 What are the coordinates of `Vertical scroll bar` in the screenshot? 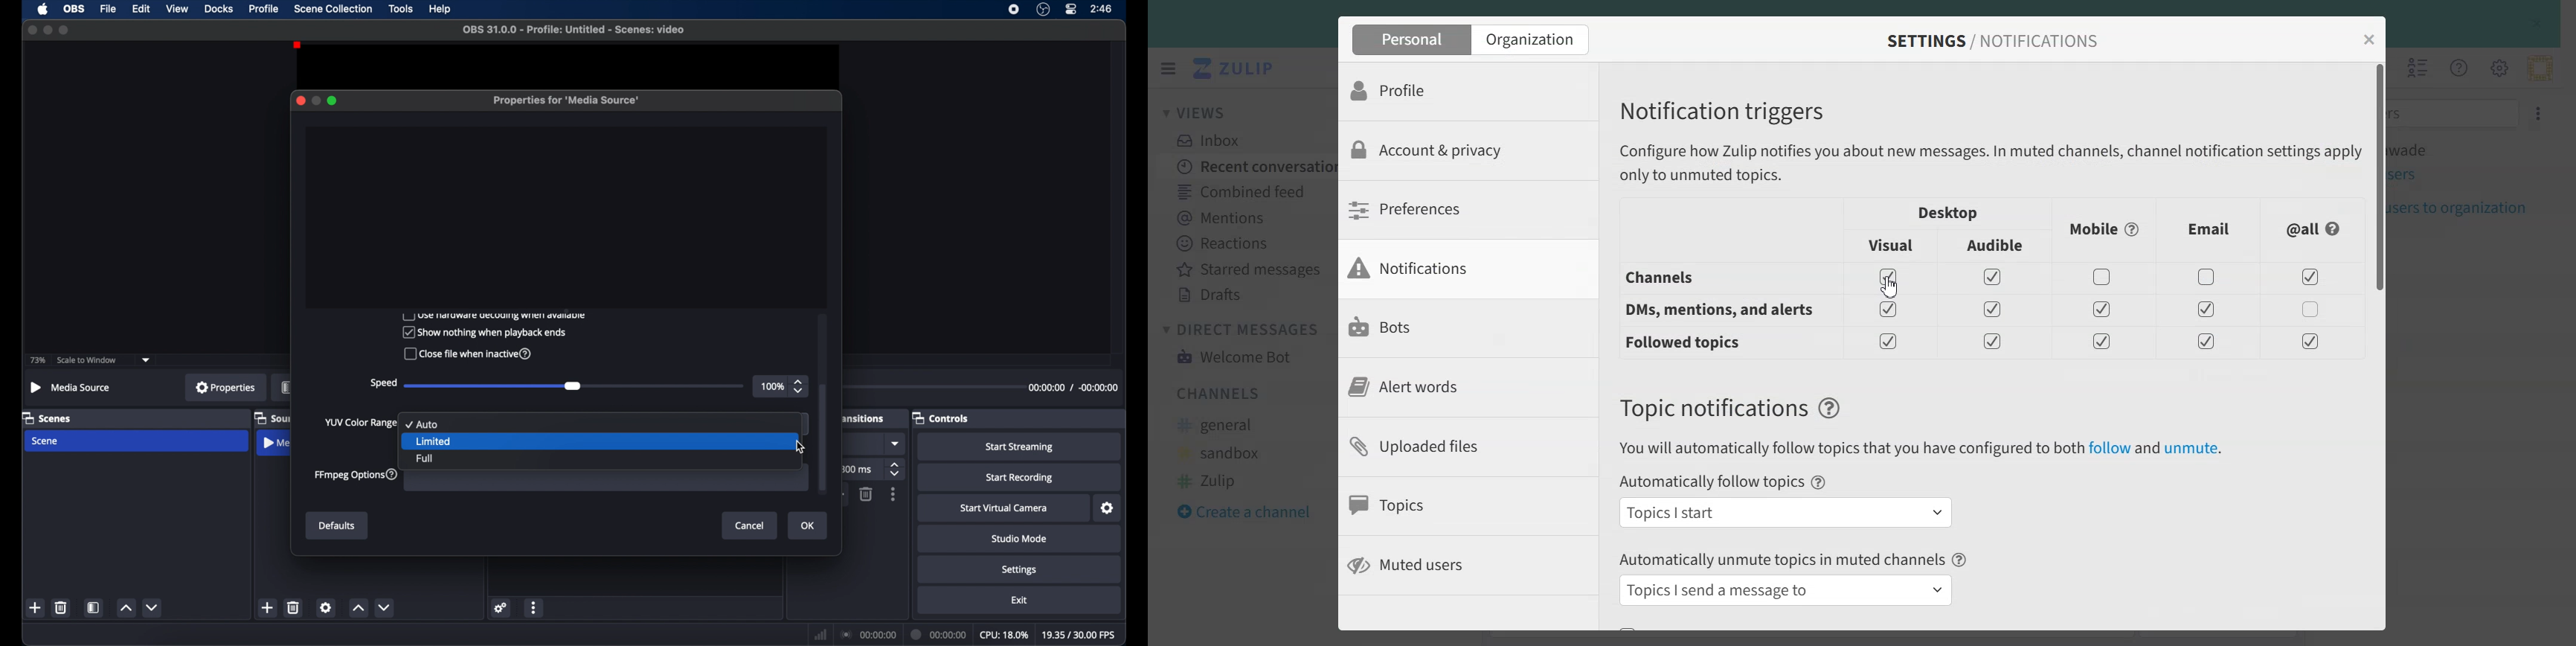 It's located at (2379, 345).